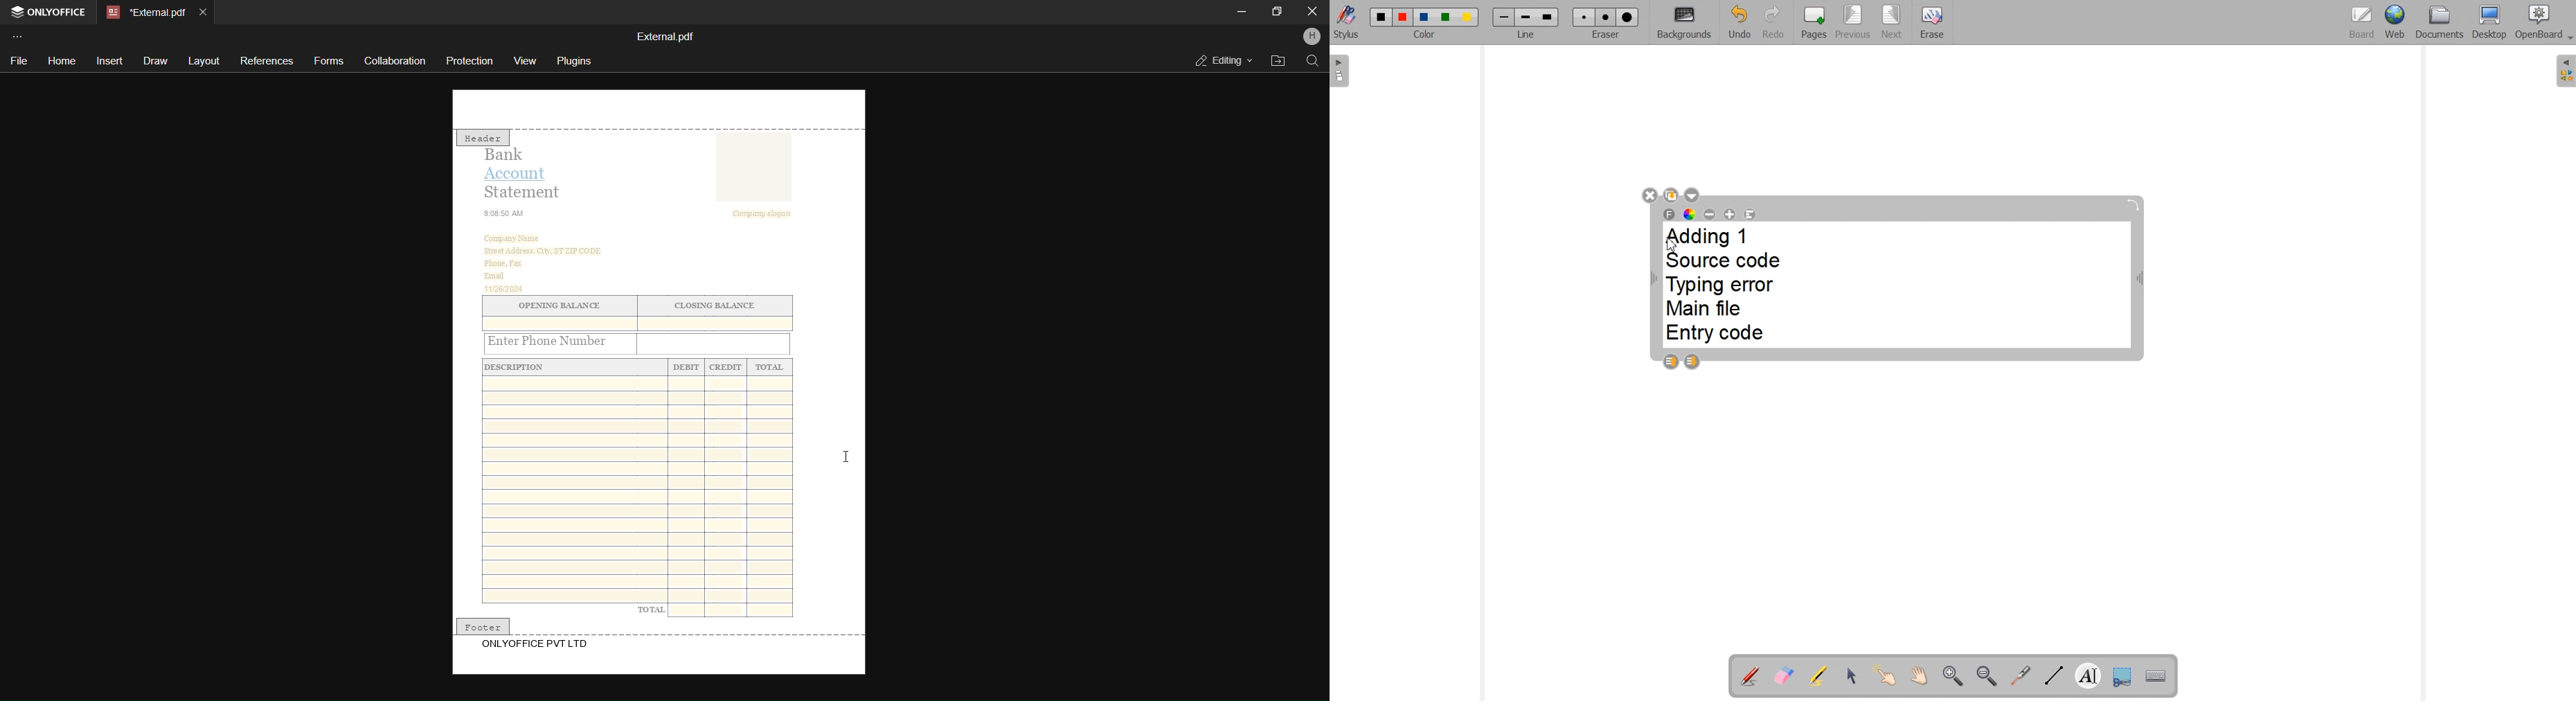  What do you see at coordinates (528, 60) in the screenshot?
I see `view` at bounding box center [528, 60].